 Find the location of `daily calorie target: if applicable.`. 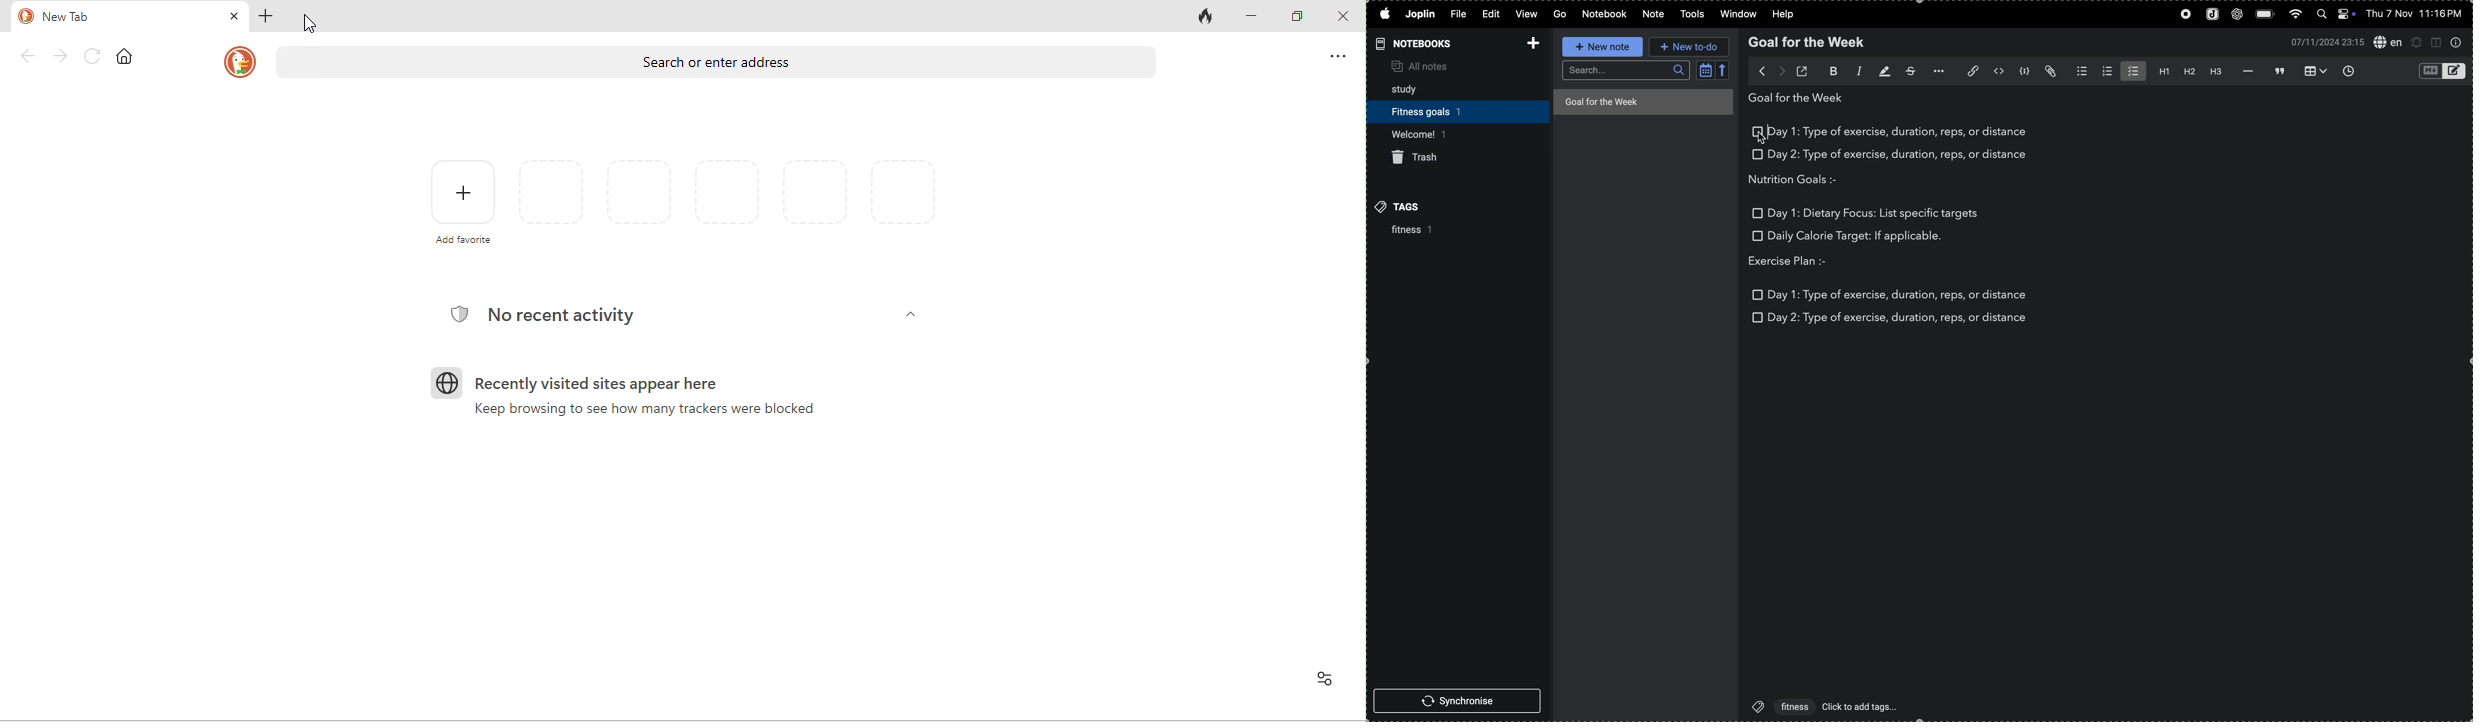

daily calorie target: if applicable. is located at coordinates (1855, 238).